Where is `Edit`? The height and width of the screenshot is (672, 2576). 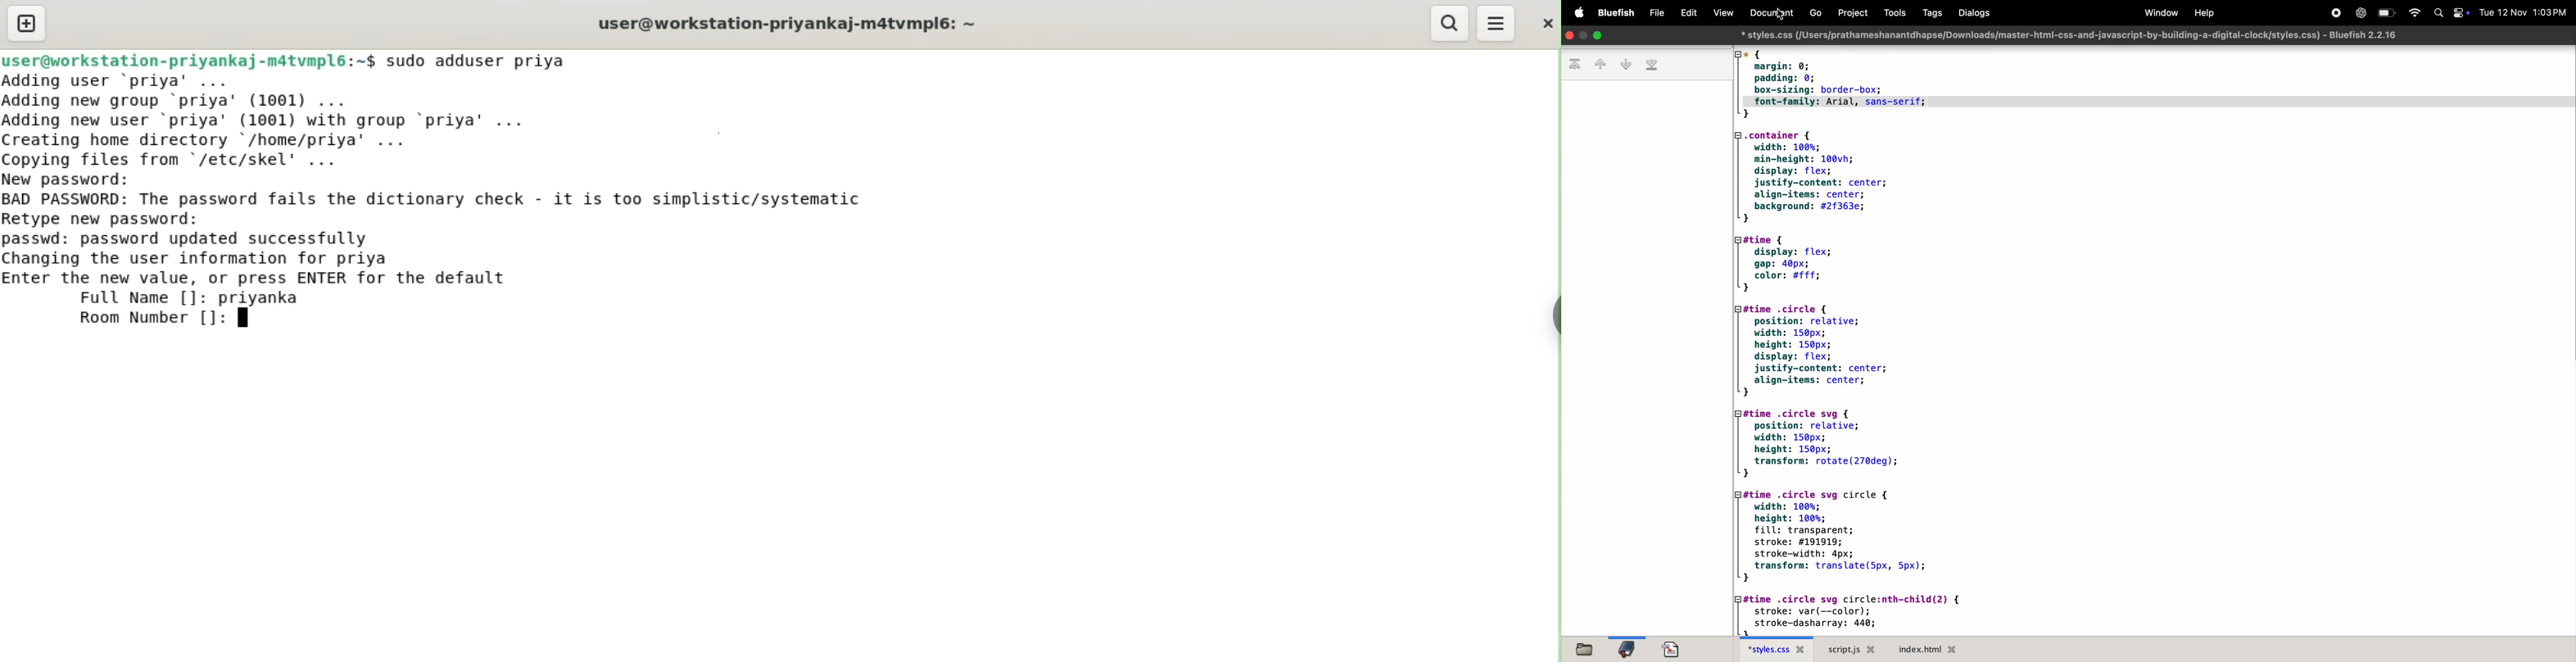 Edit is located at coordinates (1686, 13).